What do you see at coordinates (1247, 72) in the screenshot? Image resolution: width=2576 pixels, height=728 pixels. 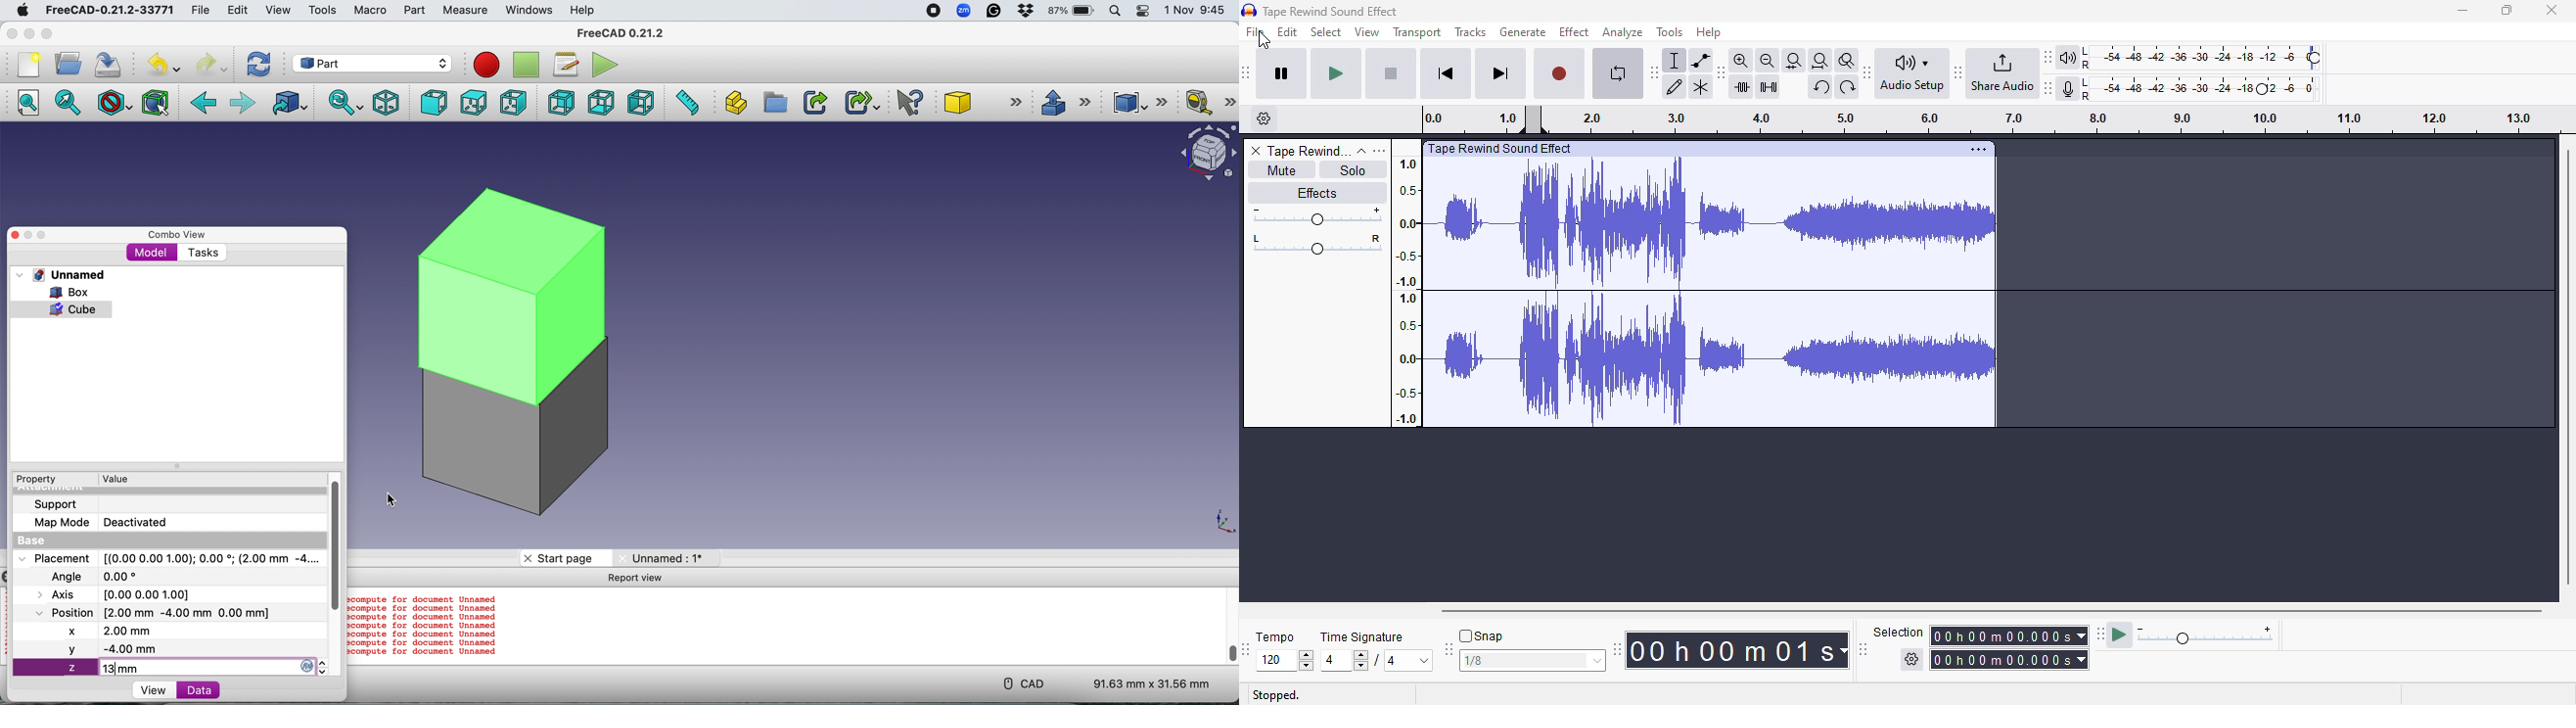 I see `audacity transport toolbar` at bounding box center [1247, 72].